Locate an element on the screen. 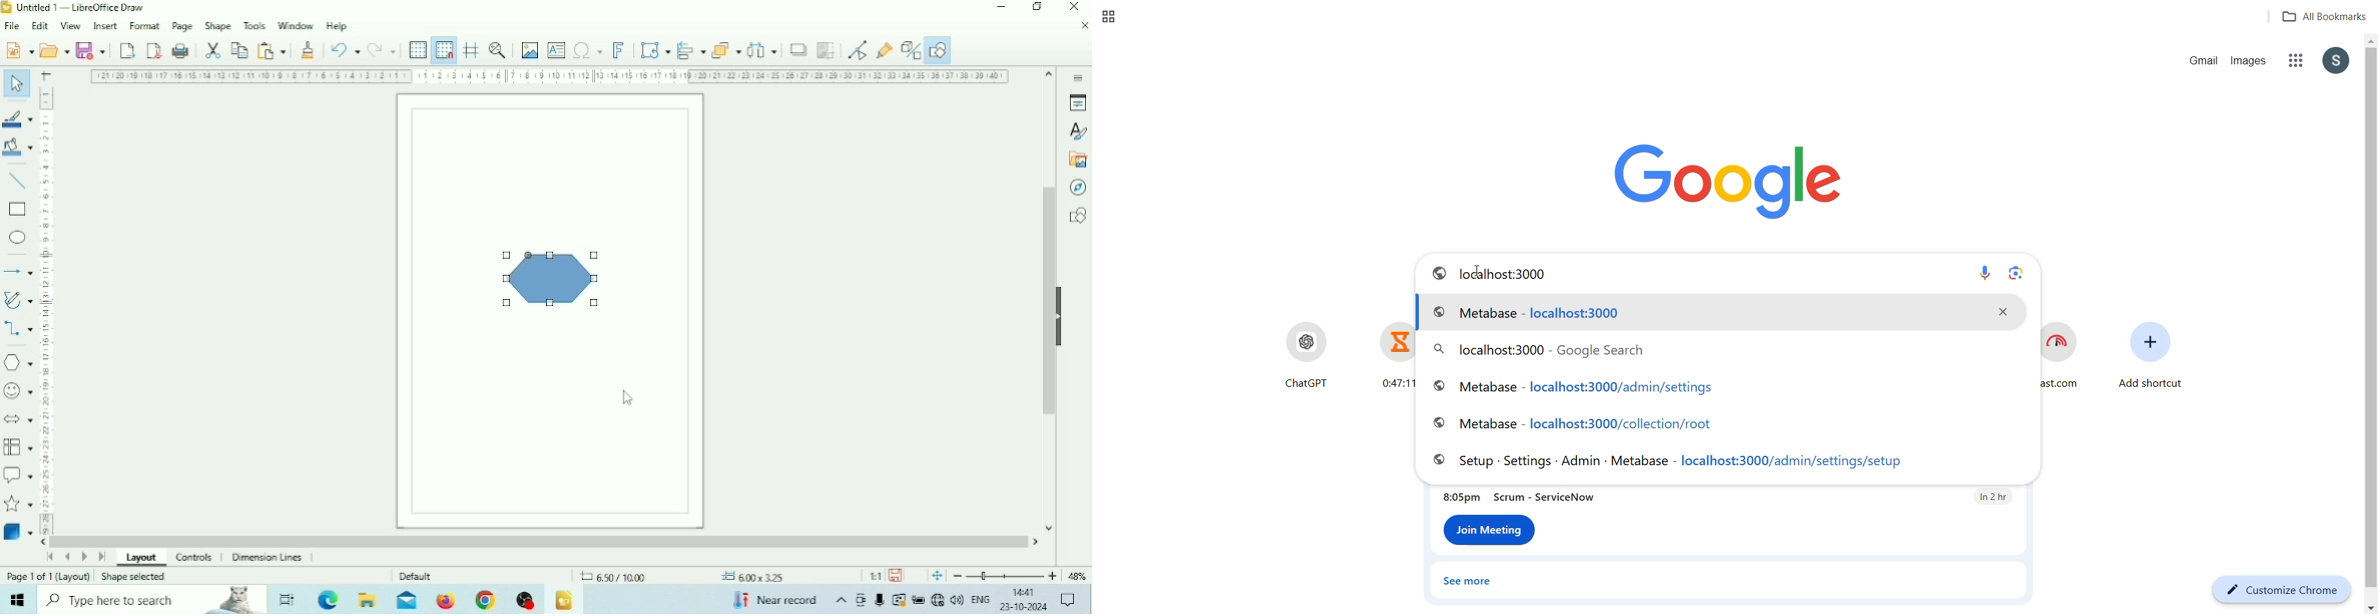  Show hidden icons is located at coordinates (841, 601).